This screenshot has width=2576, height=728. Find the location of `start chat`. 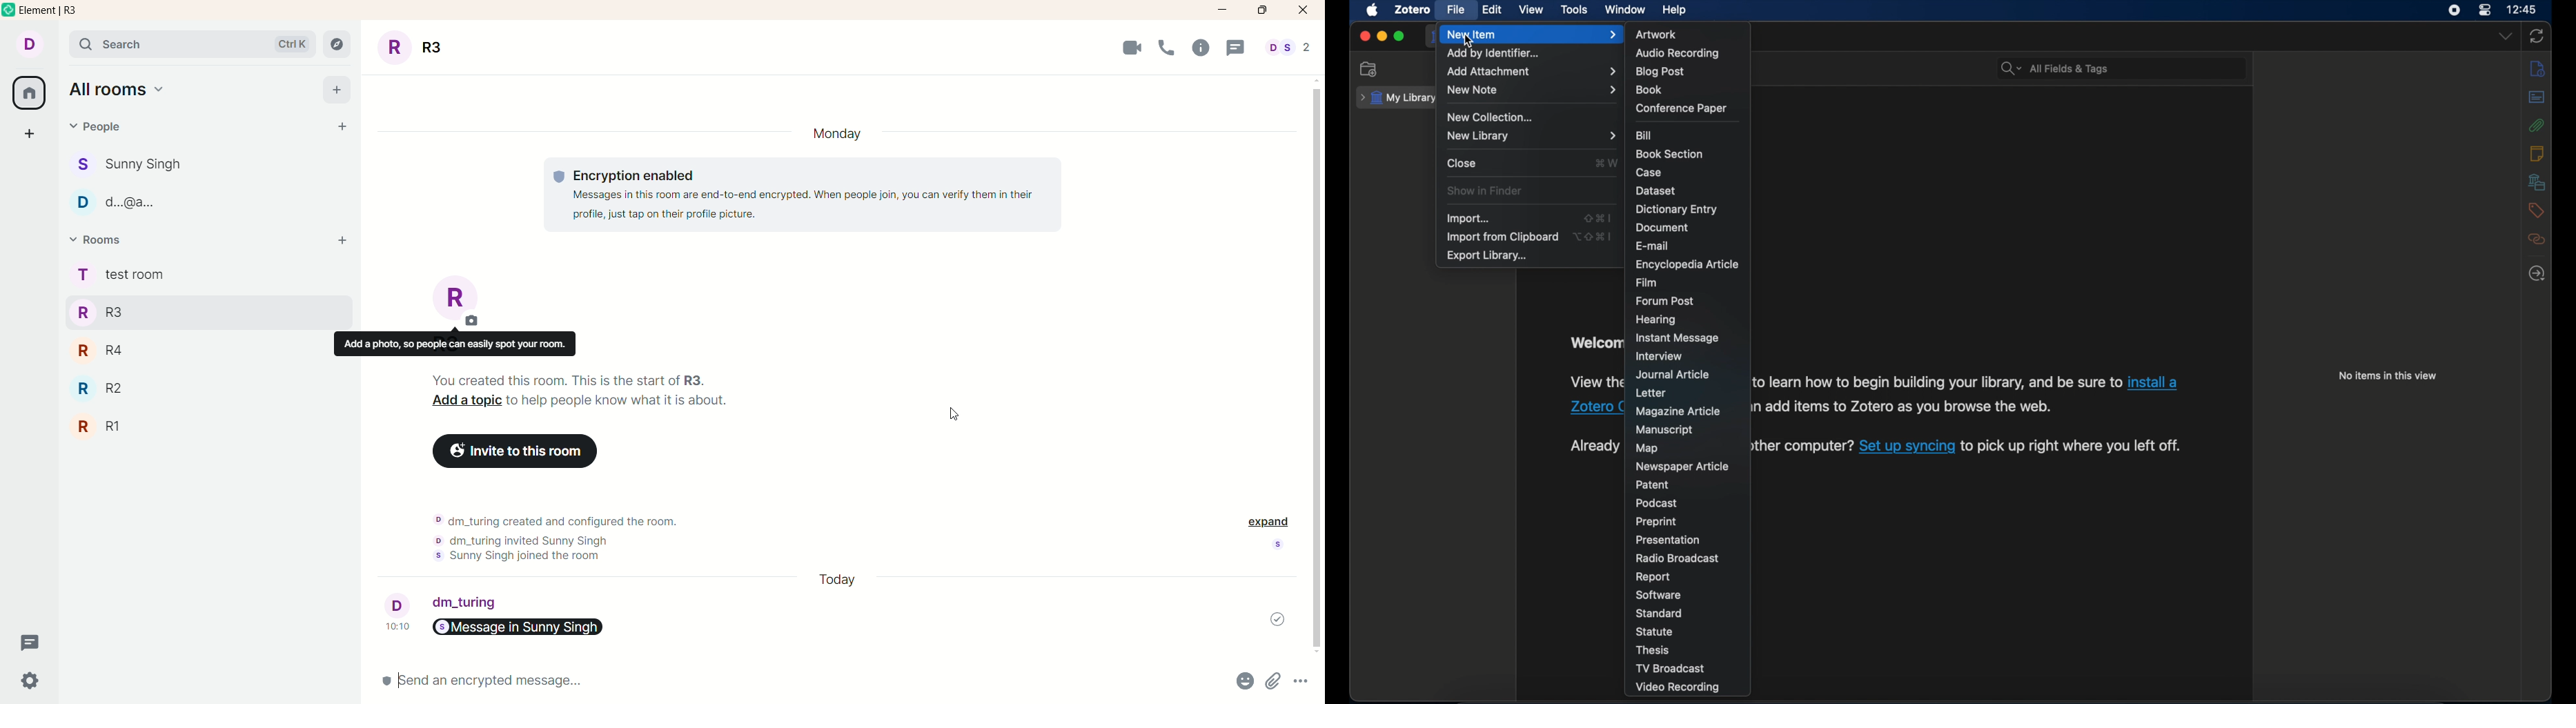

start chat is located at coordinates (334, 128).